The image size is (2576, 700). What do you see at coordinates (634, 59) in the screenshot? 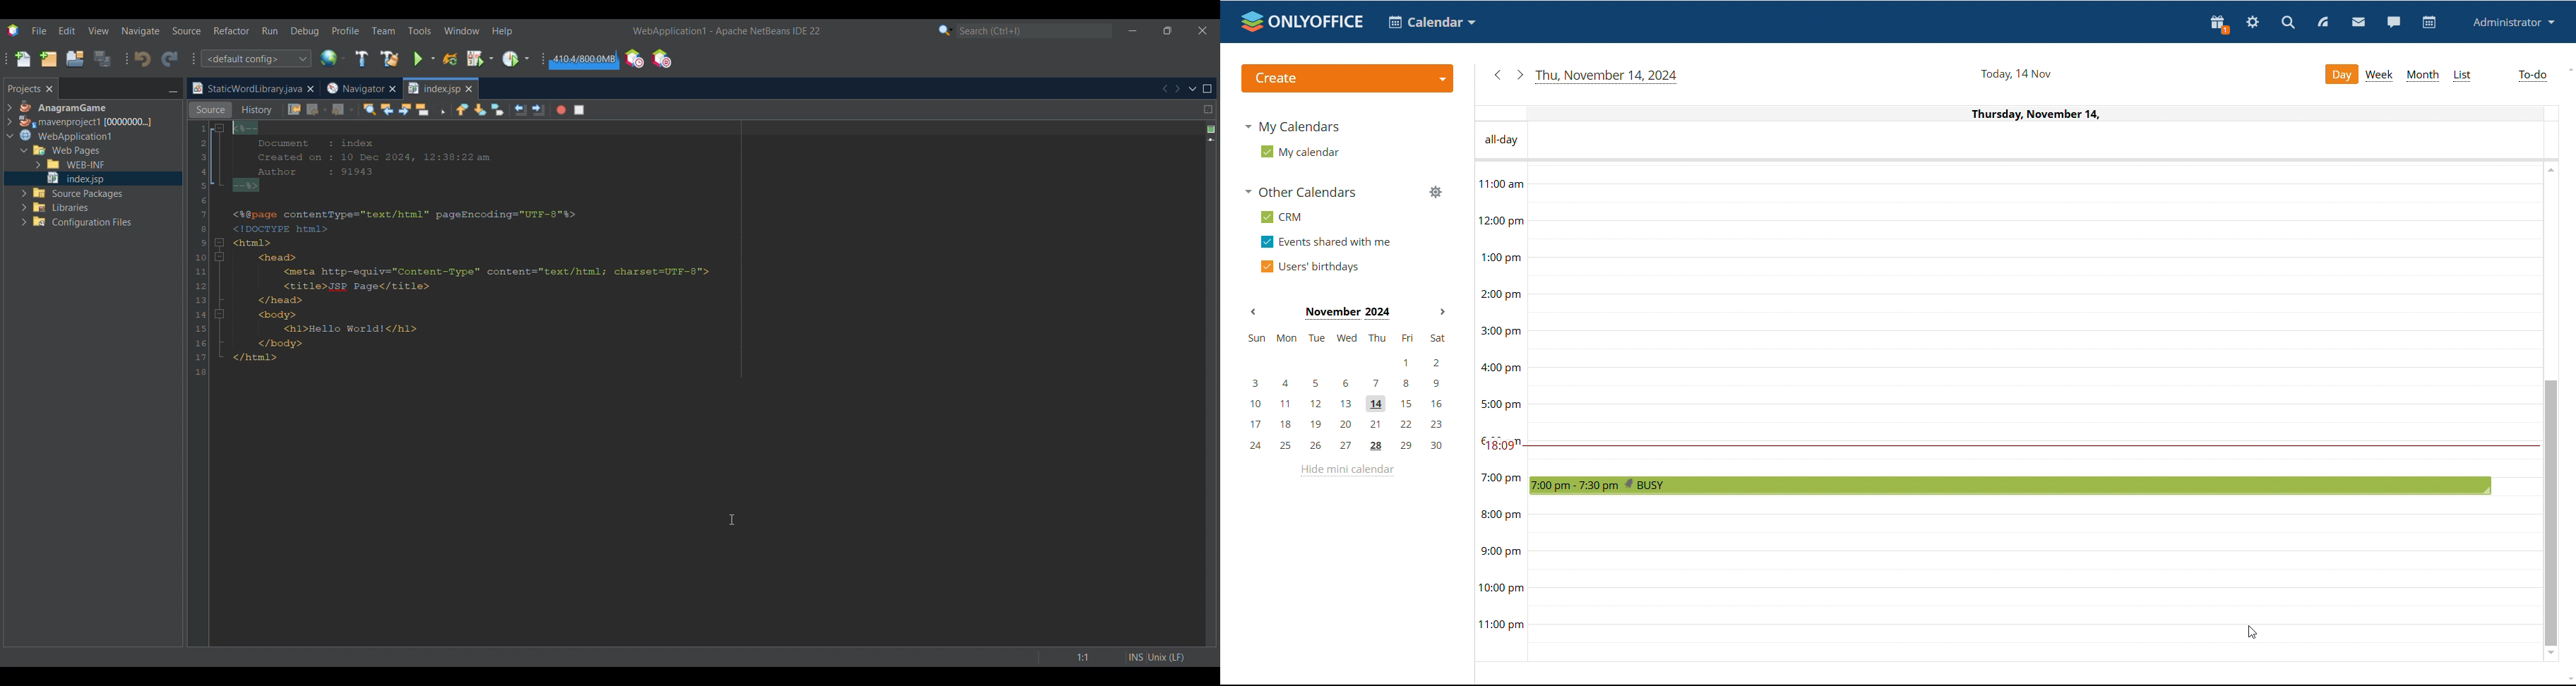
I see `Profile IDE` at bounding box center [634, 59].